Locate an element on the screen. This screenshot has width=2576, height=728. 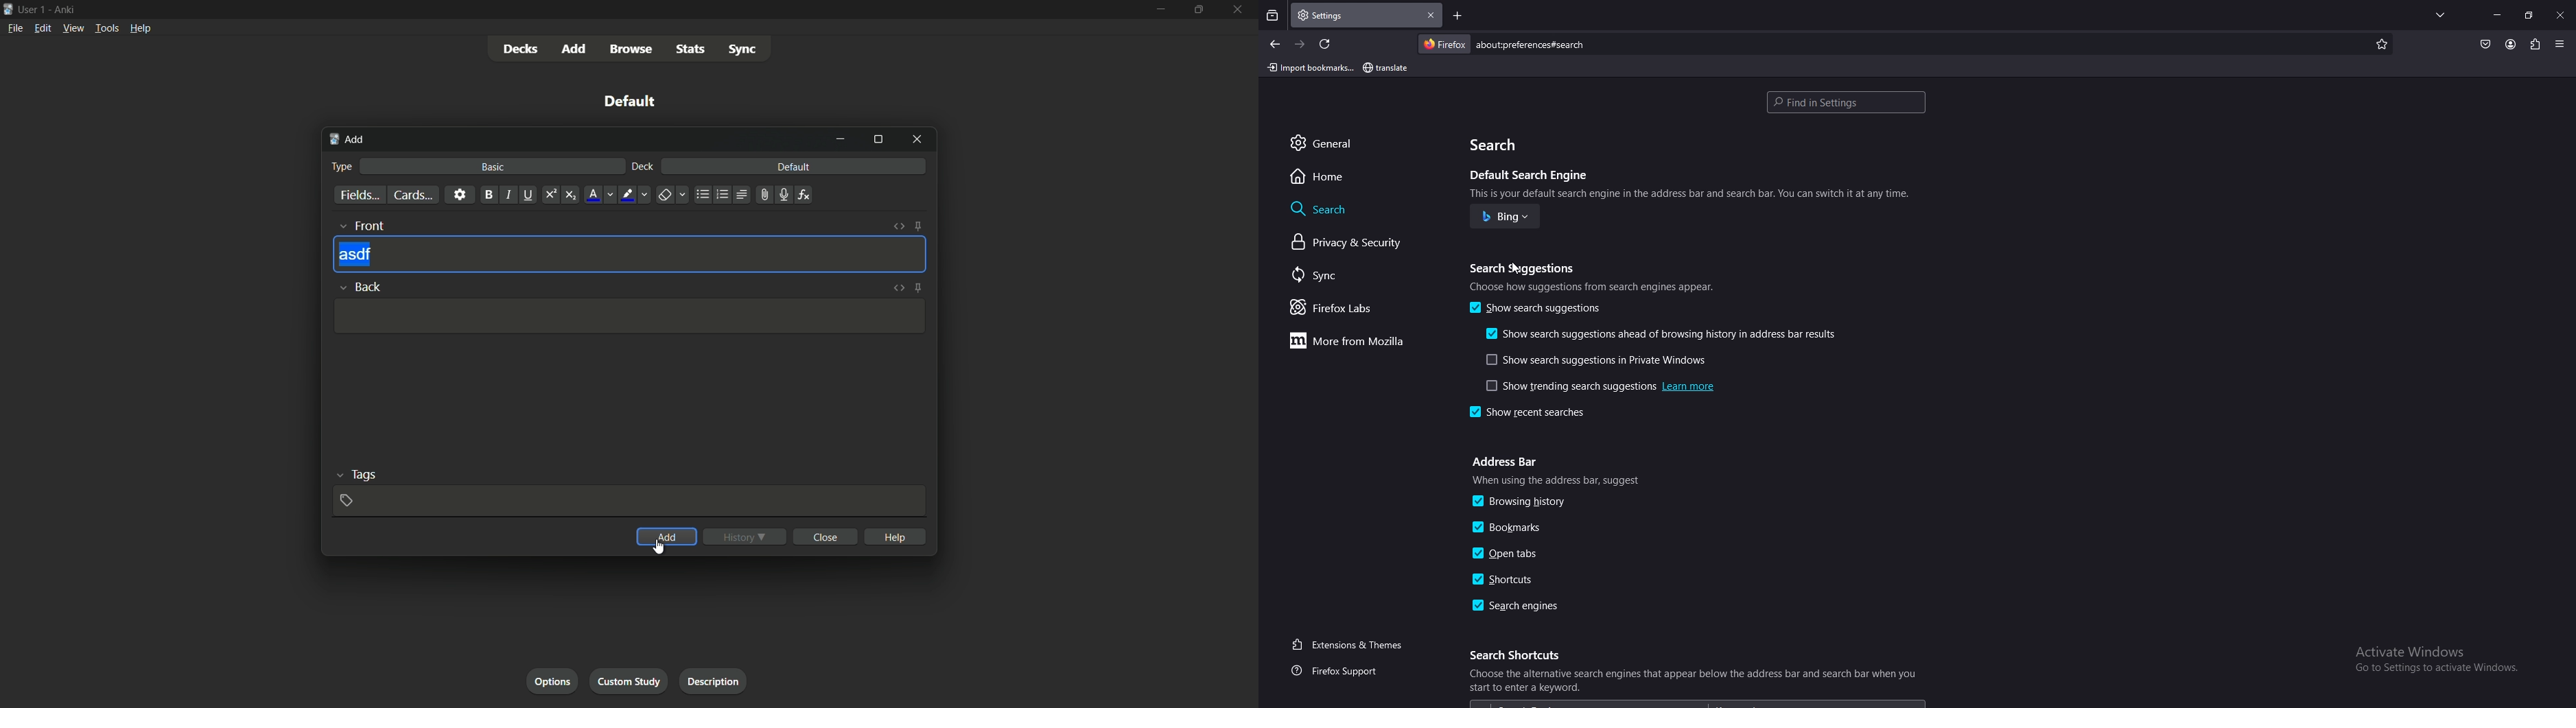
close is located at coordinates (1237, 9).